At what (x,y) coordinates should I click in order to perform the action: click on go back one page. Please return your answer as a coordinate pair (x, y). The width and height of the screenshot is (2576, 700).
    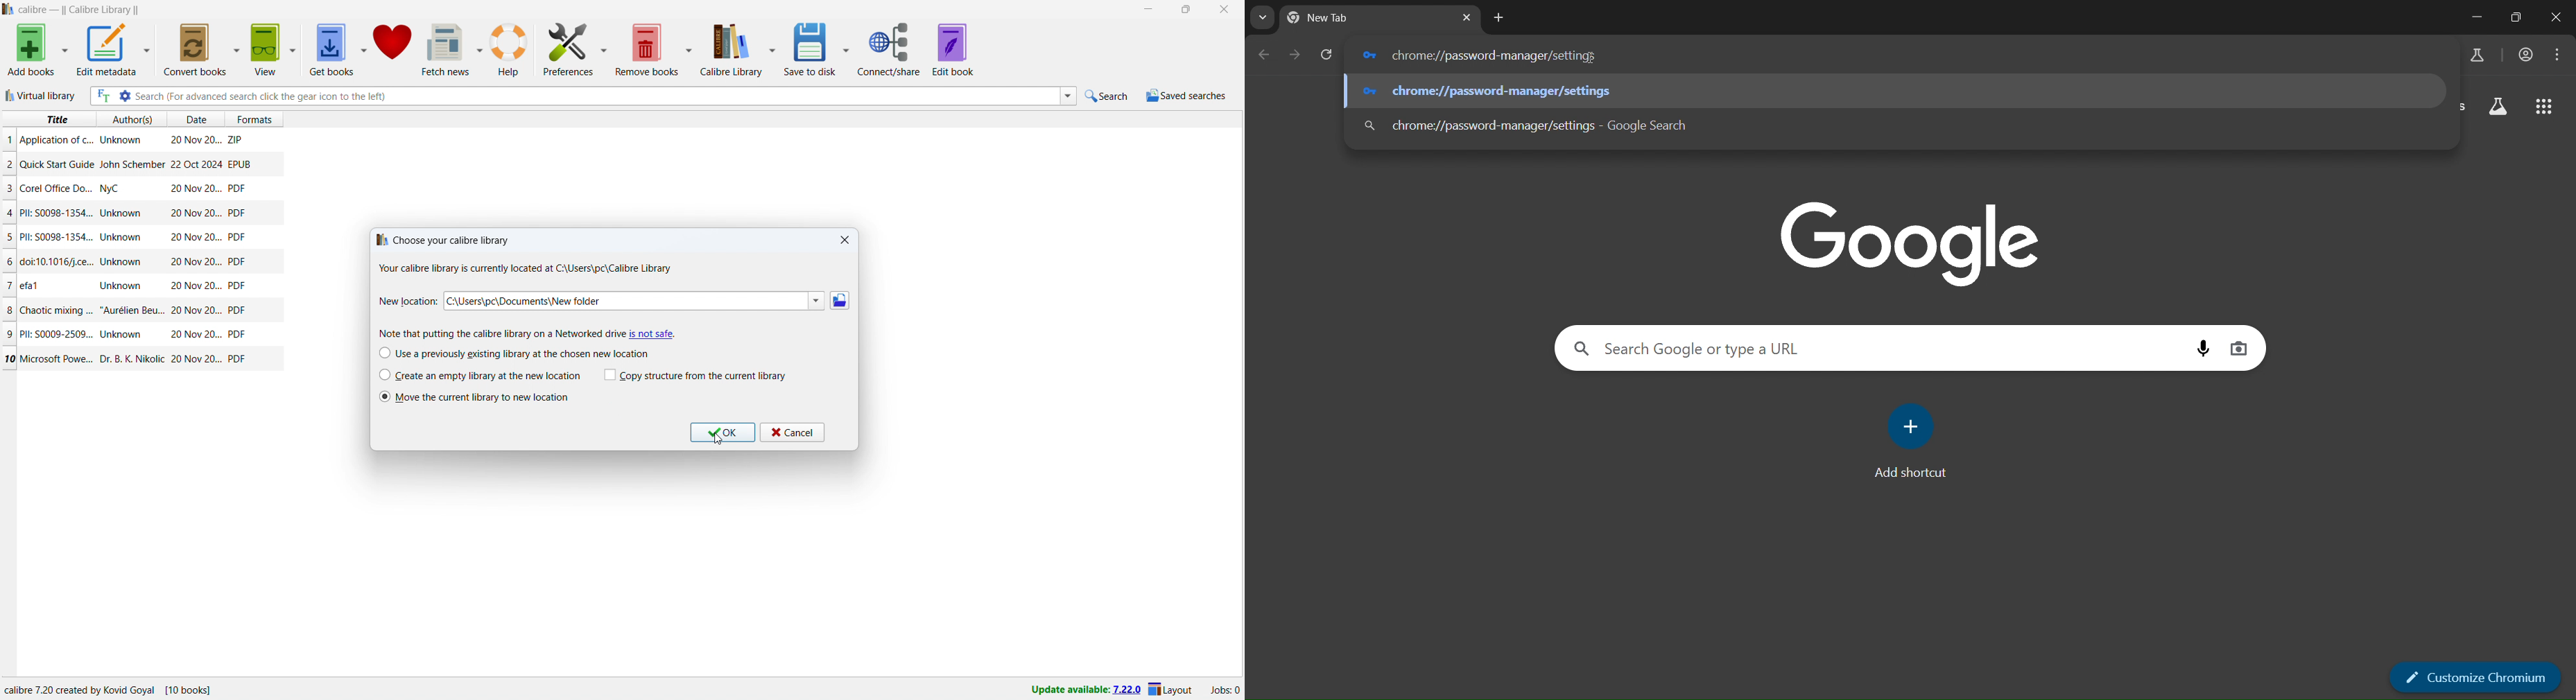
    Looking at the image, I should click on (1263, 56).